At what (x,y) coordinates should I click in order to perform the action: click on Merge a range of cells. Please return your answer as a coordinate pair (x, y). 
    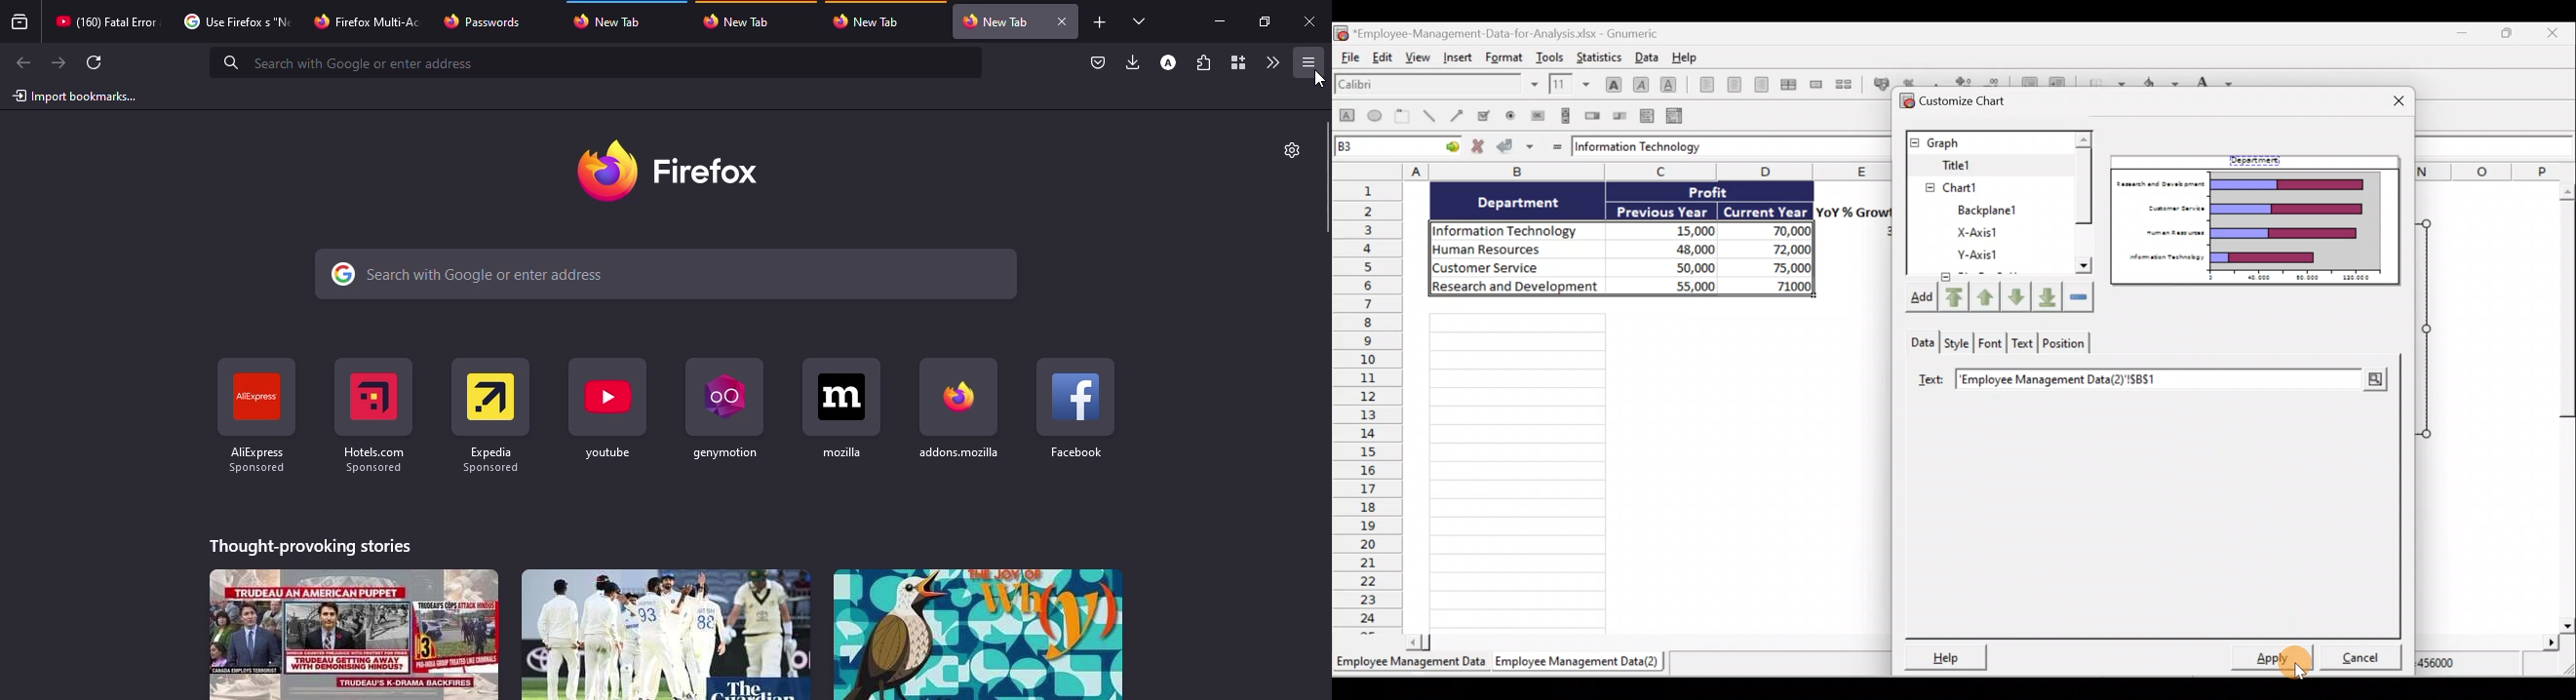
    Looking at the image, I should click on (1816, 84).